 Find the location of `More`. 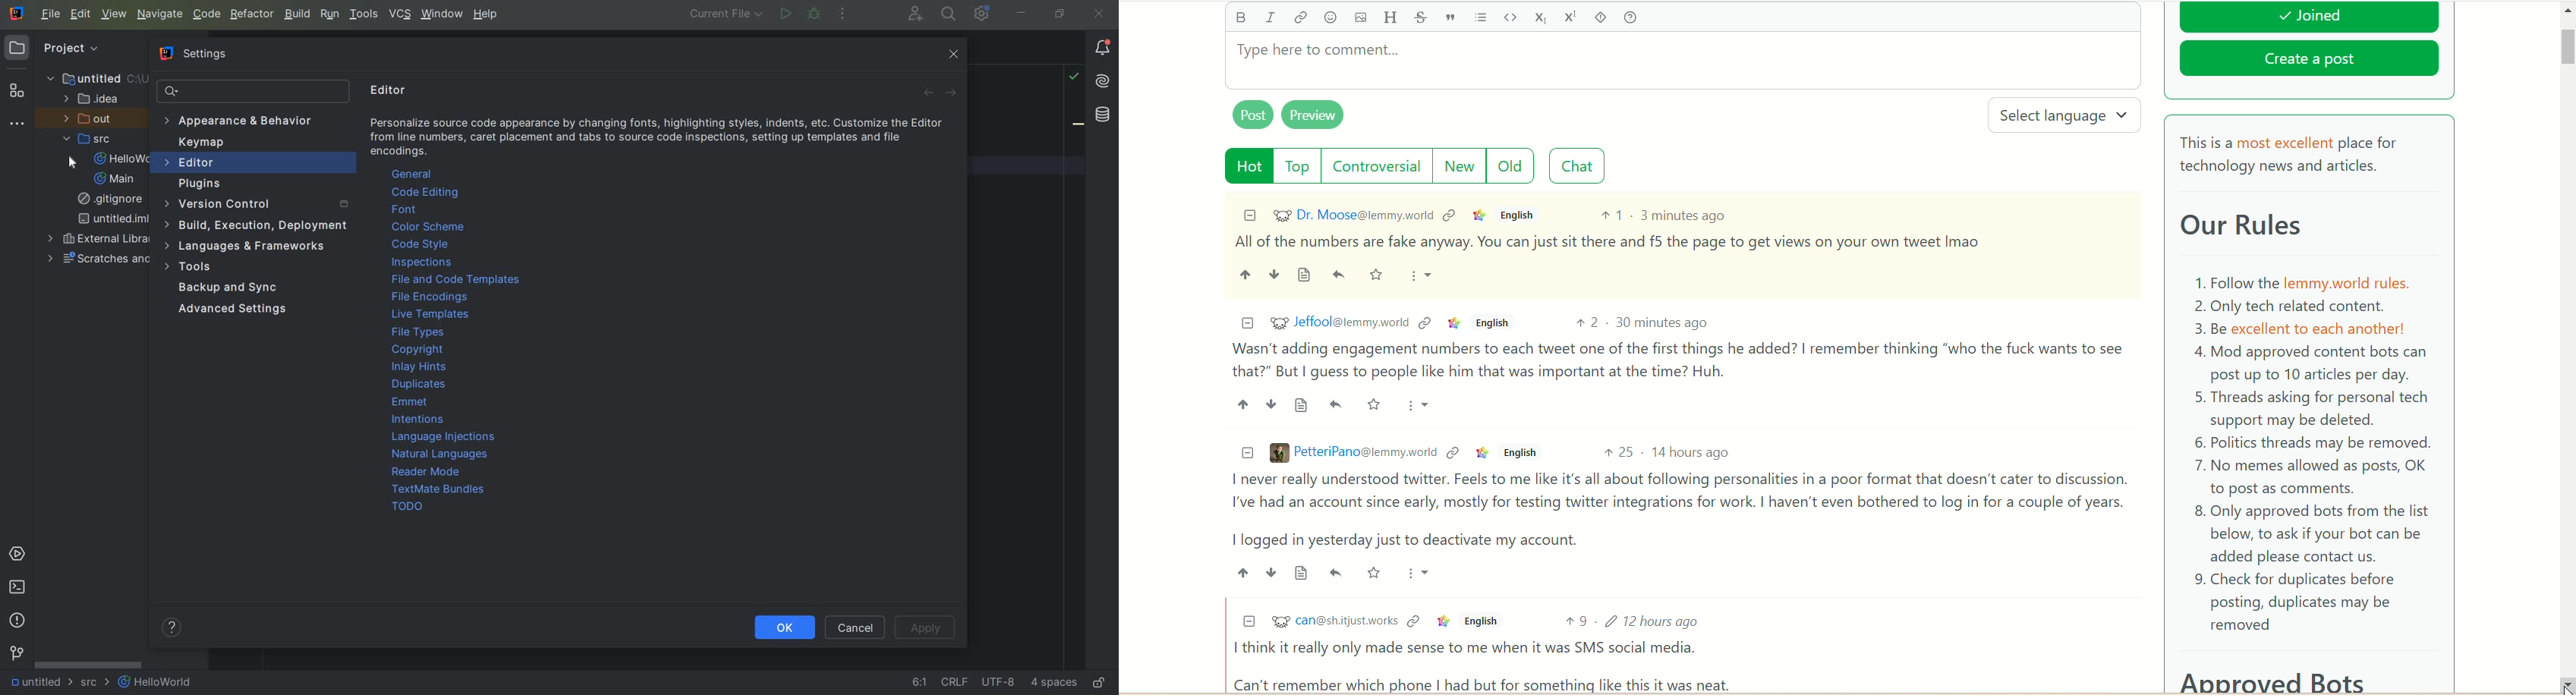

More is located at coordinates (1423, 276).